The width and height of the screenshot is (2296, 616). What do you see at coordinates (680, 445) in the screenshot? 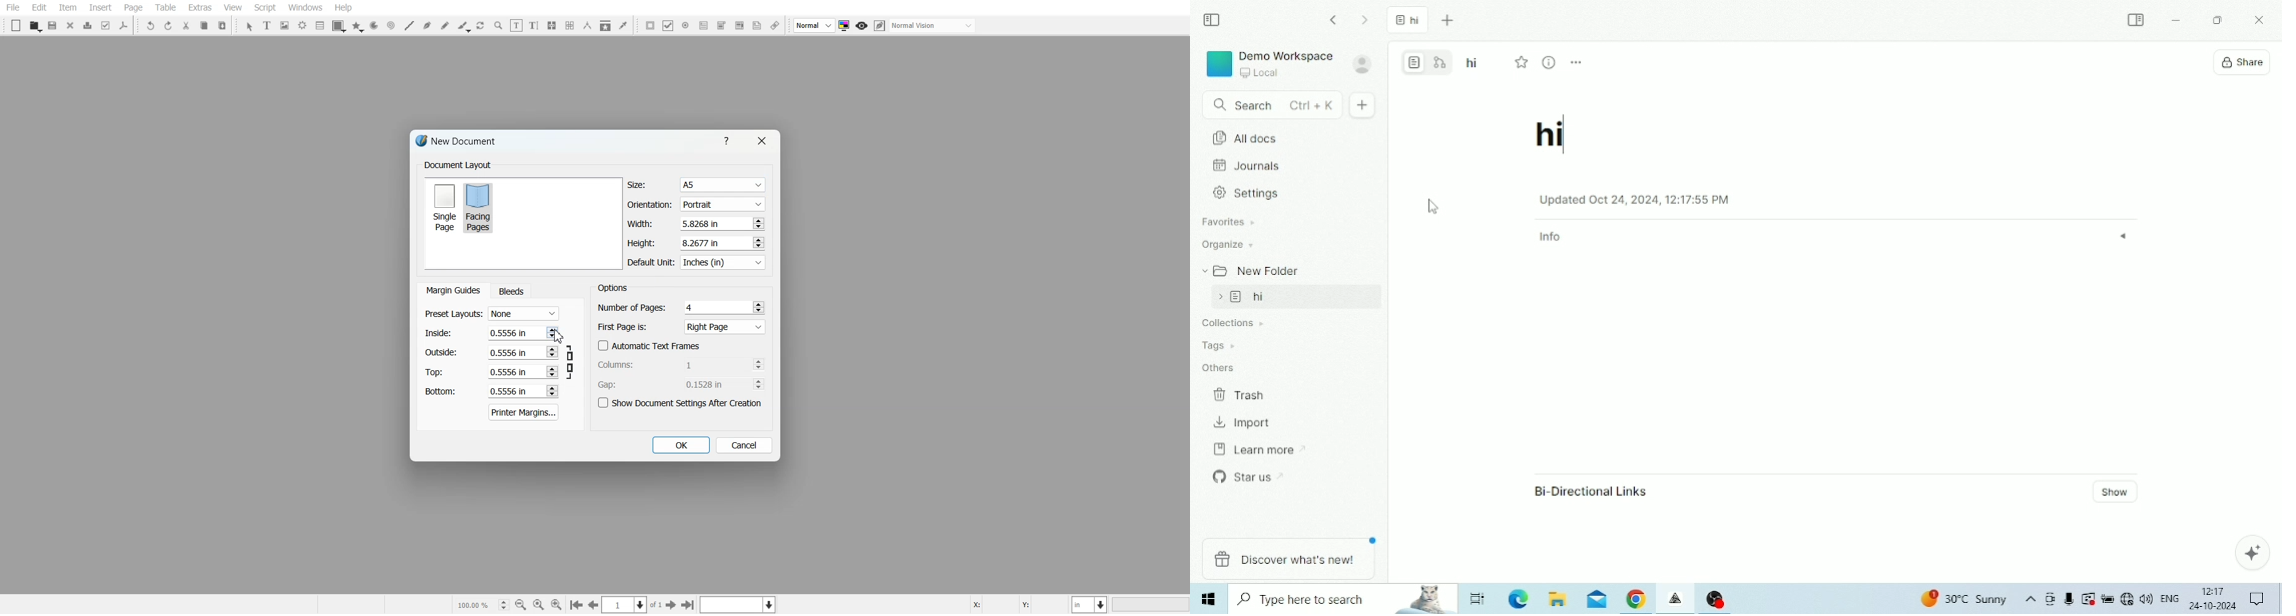
I see `OK` at bounding box center [680, 445].